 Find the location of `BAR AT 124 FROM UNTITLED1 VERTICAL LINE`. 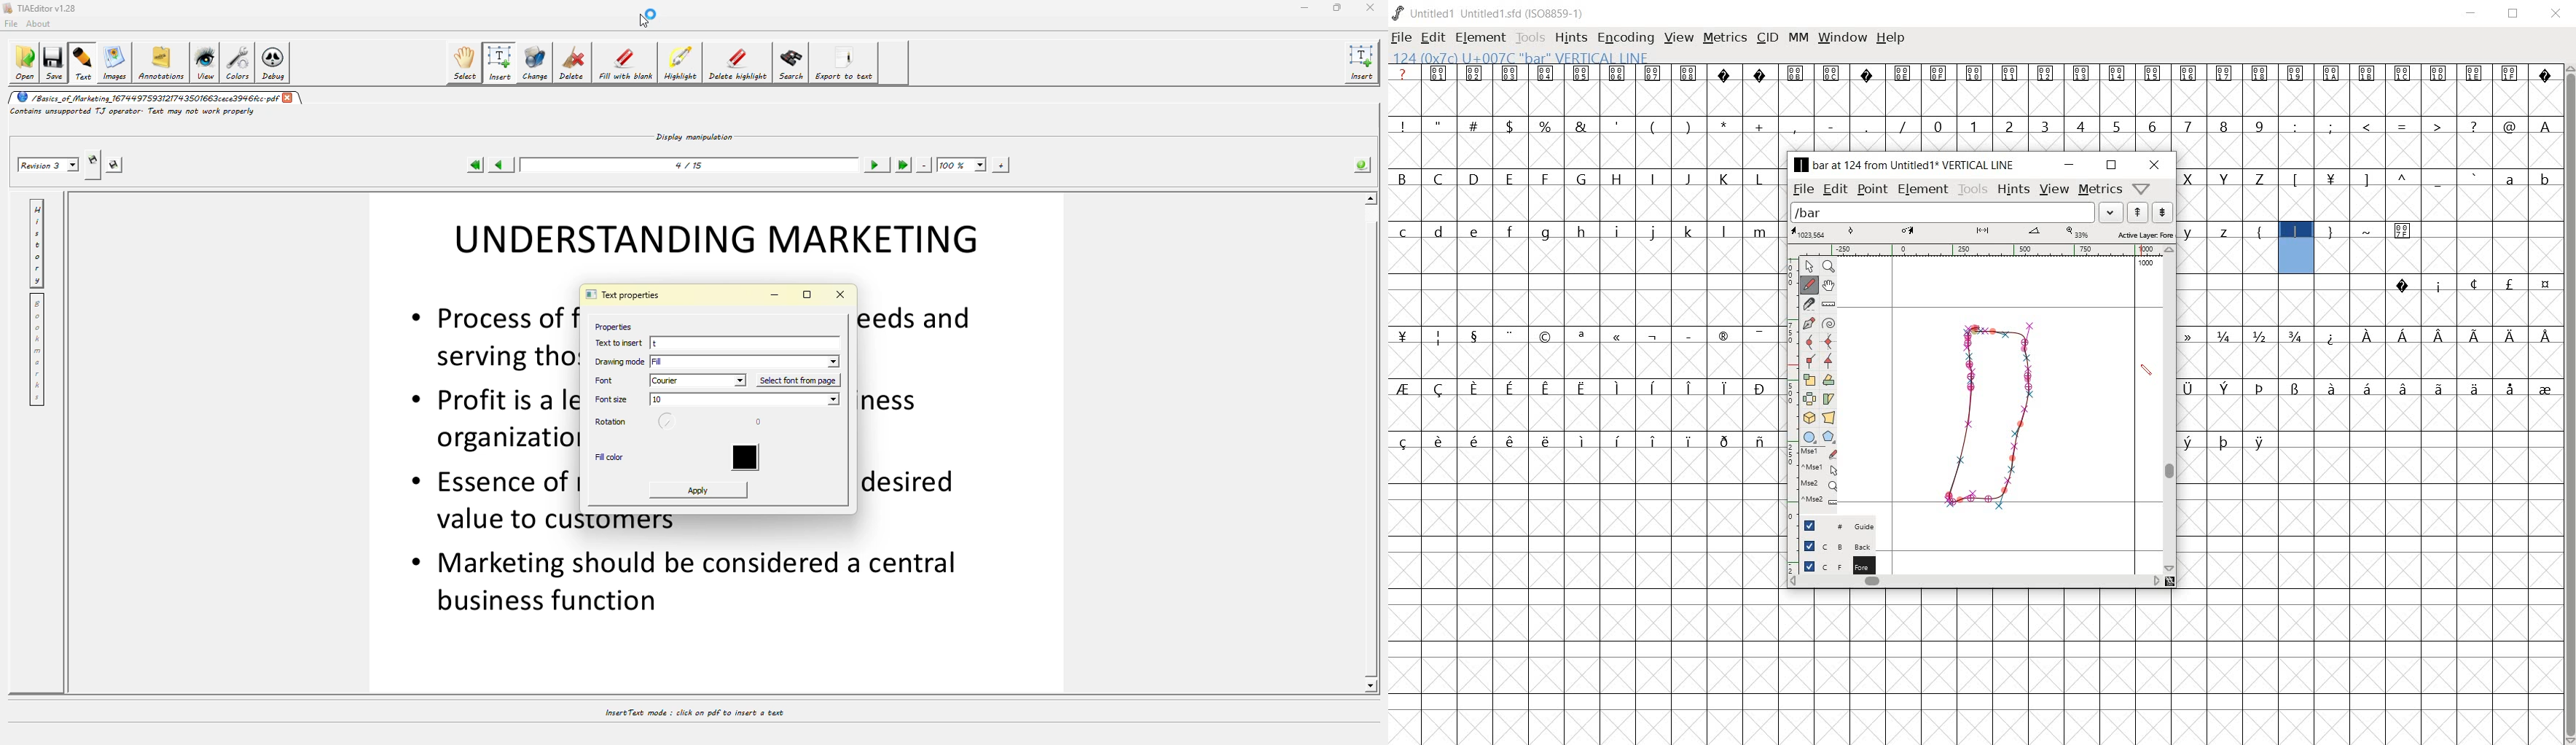

BAR AT 124 FROM UNTITLED1 VERTICAL LINE is located at coordinates (1905, 165).